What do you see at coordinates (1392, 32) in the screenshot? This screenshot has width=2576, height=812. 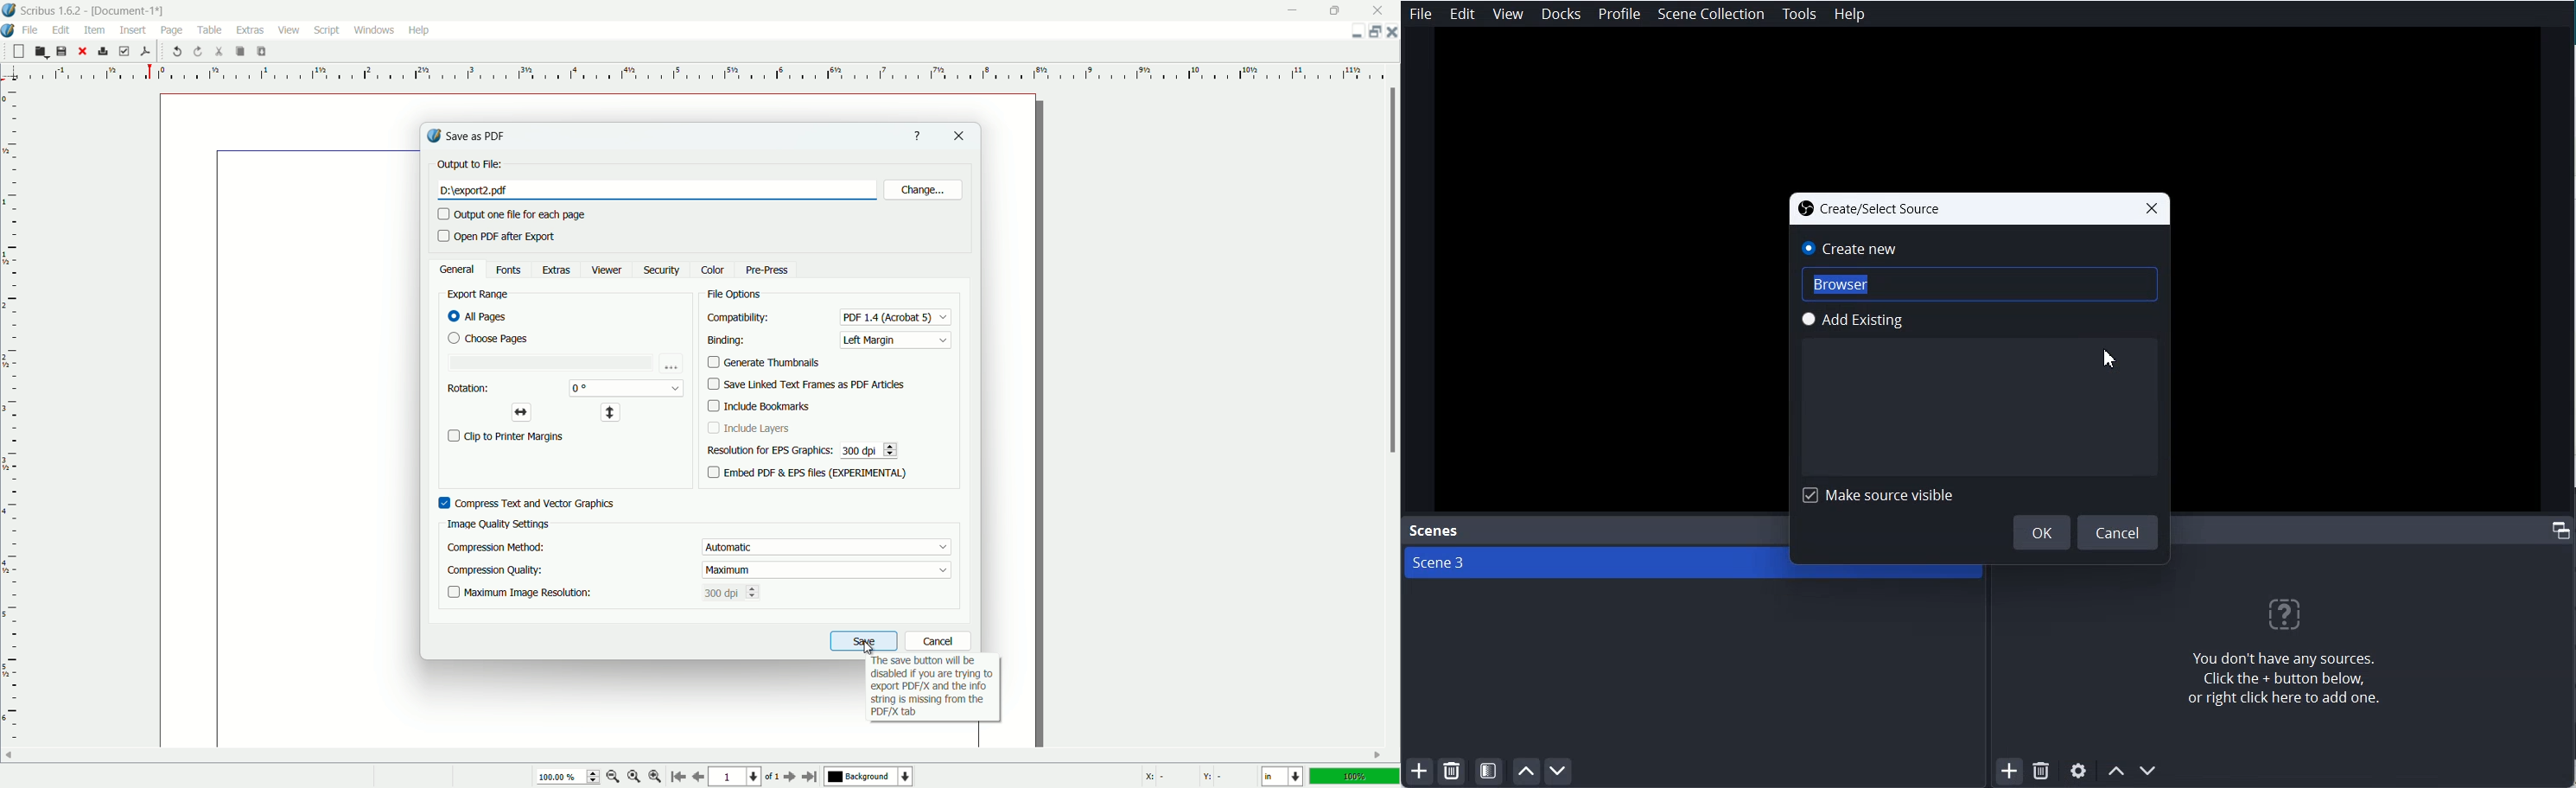 I see `close document` at bounding box center [1392, 32].